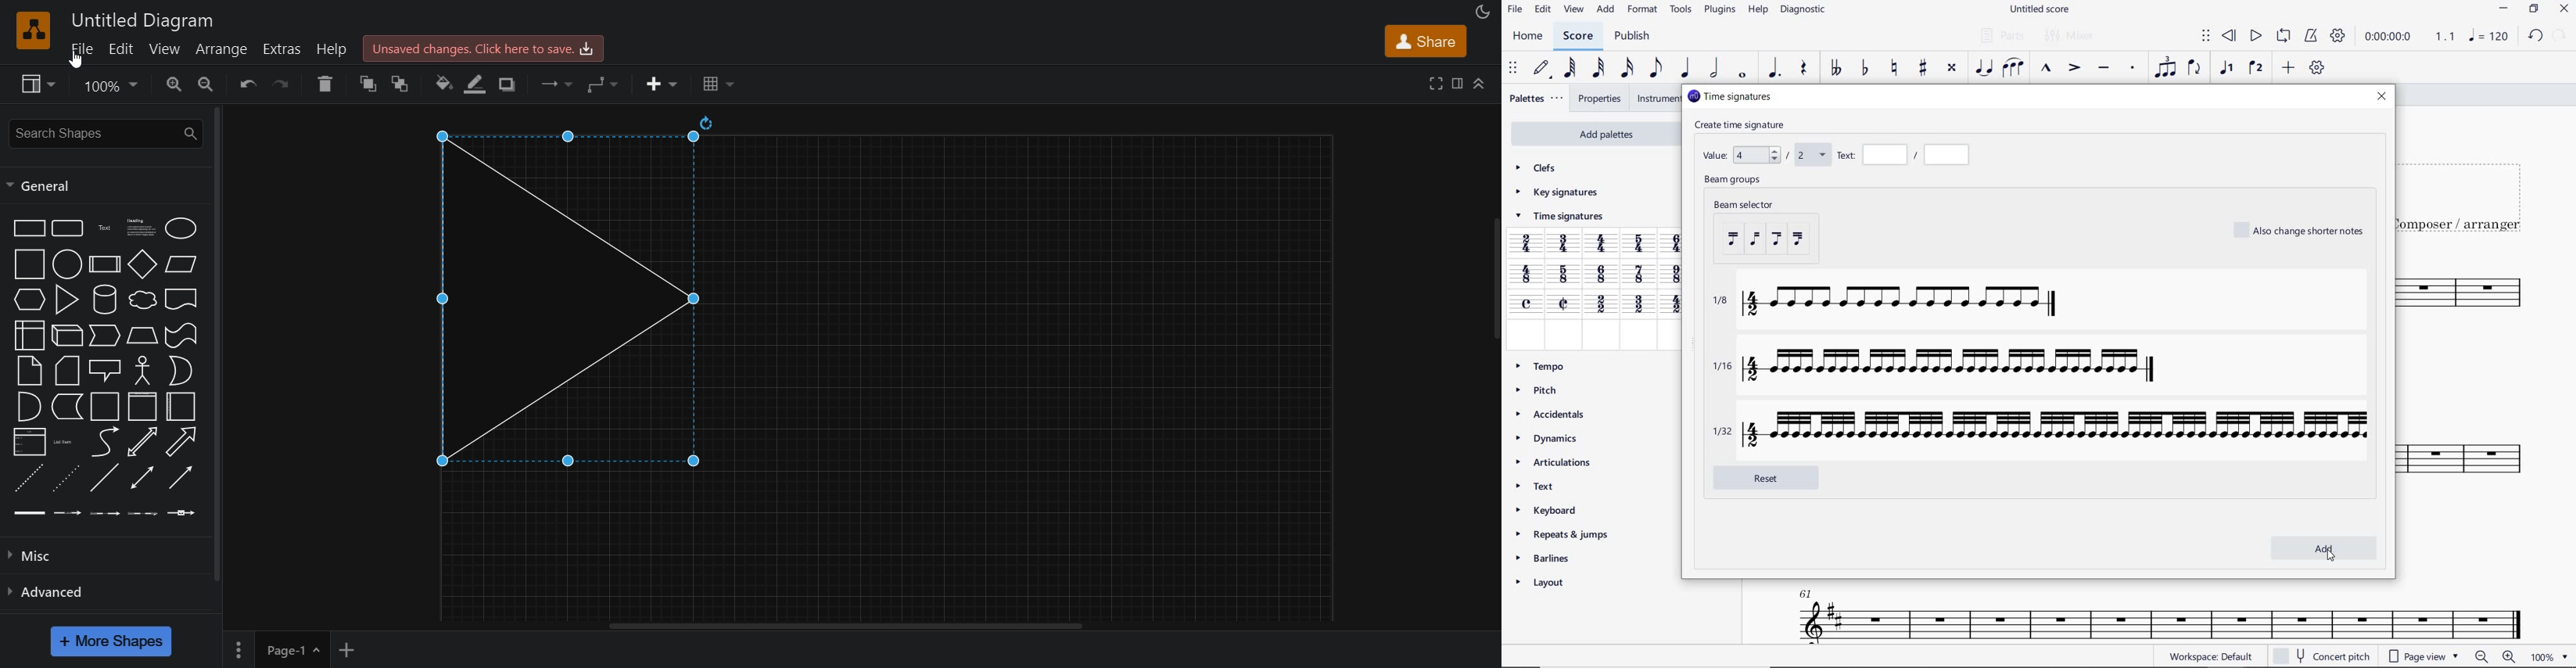  Describe the element at coordinates (2564, 9) in the screenshot. I see `CLOSE` at that location.